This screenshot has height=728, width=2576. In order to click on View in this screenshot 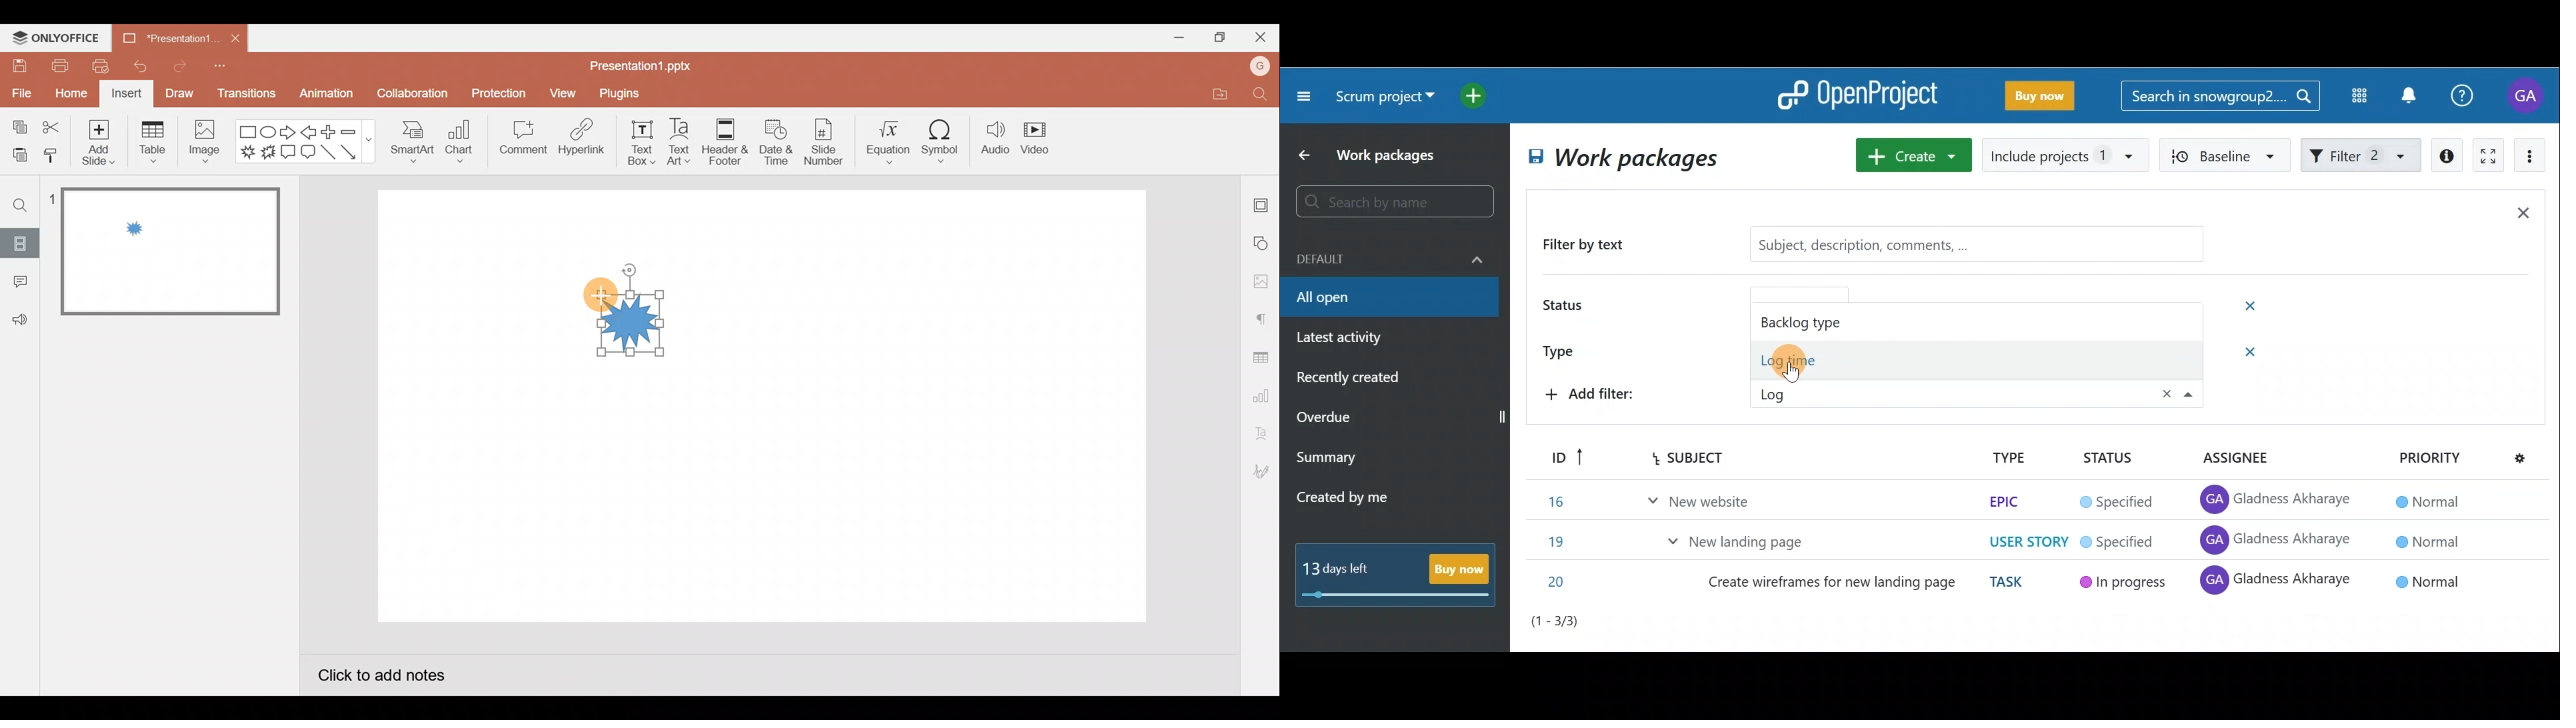, I will do `click(561, 92)`.